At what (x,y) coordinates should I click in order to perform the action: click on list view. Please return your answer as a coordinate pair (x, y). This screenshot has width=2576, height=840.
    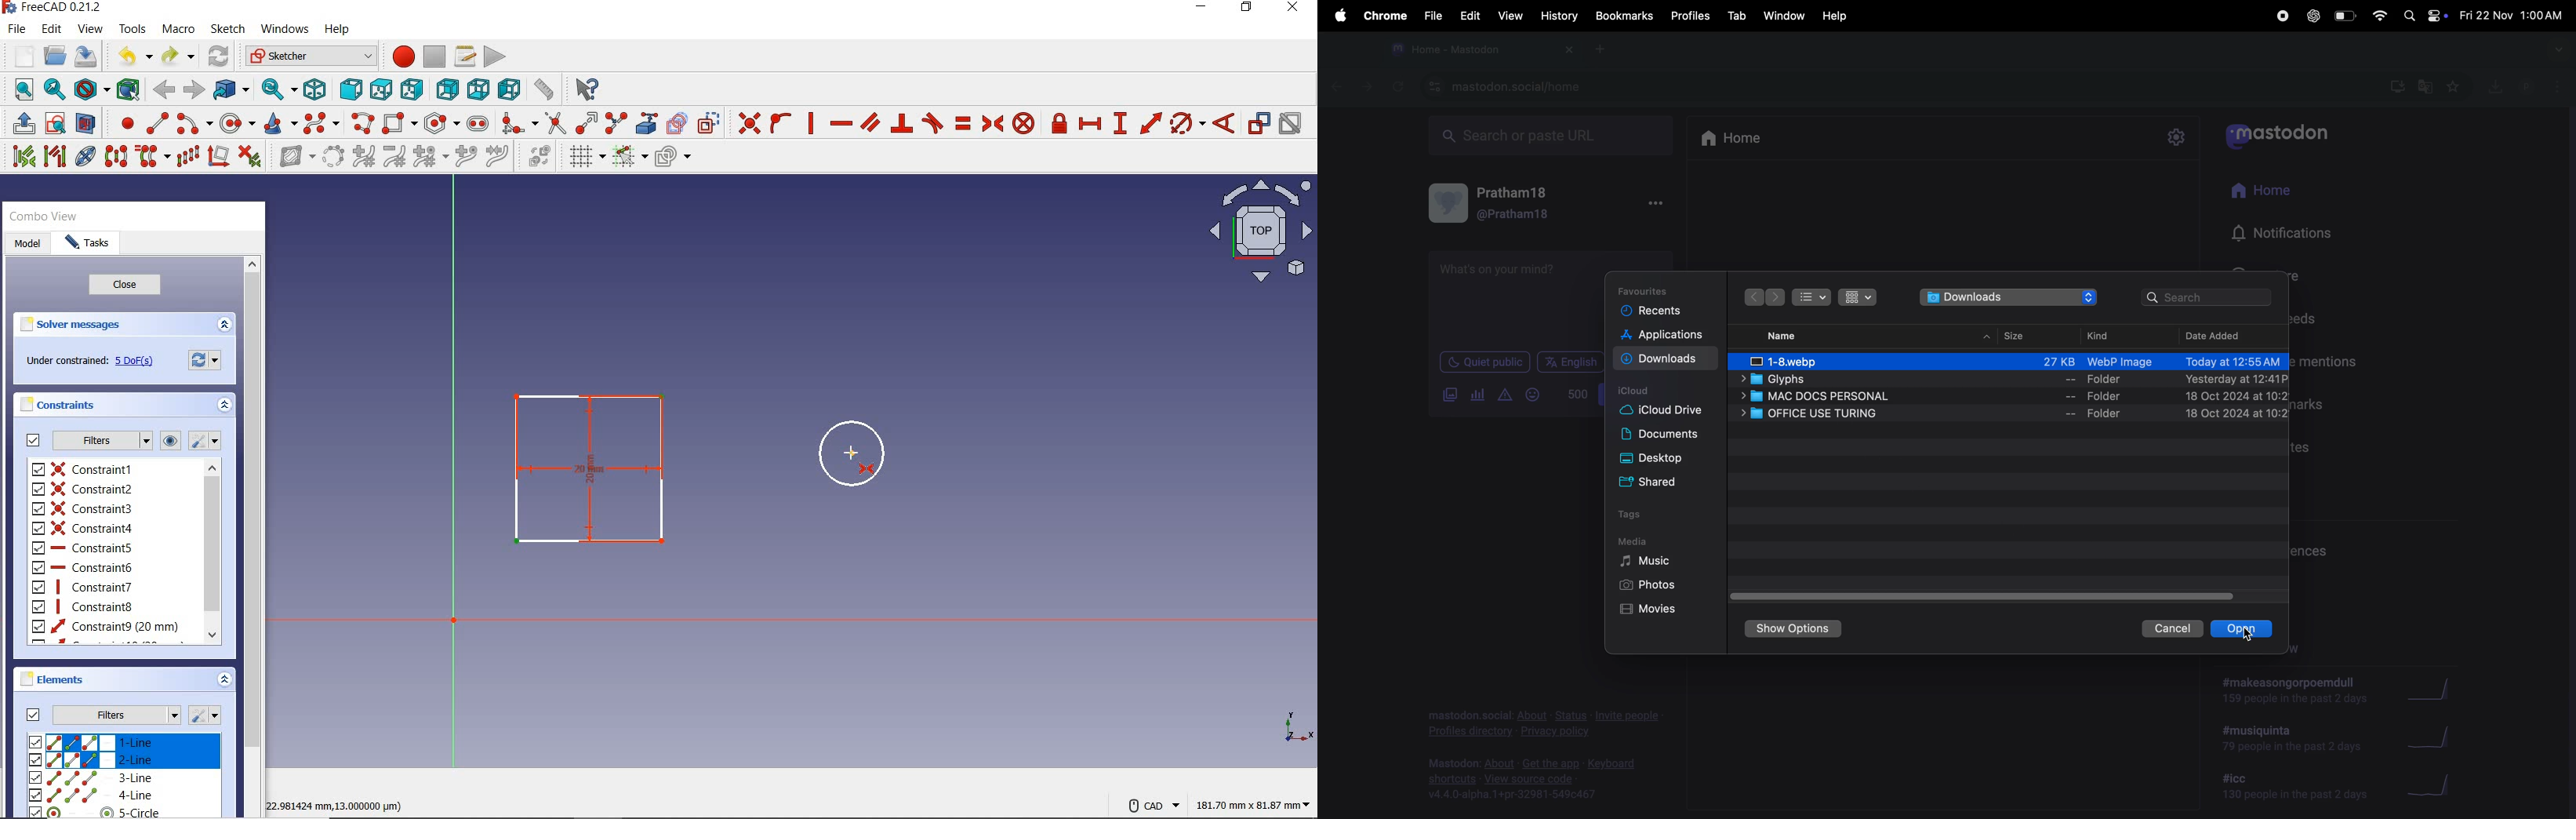
    Looking at the image, I should click on (1812, 296).